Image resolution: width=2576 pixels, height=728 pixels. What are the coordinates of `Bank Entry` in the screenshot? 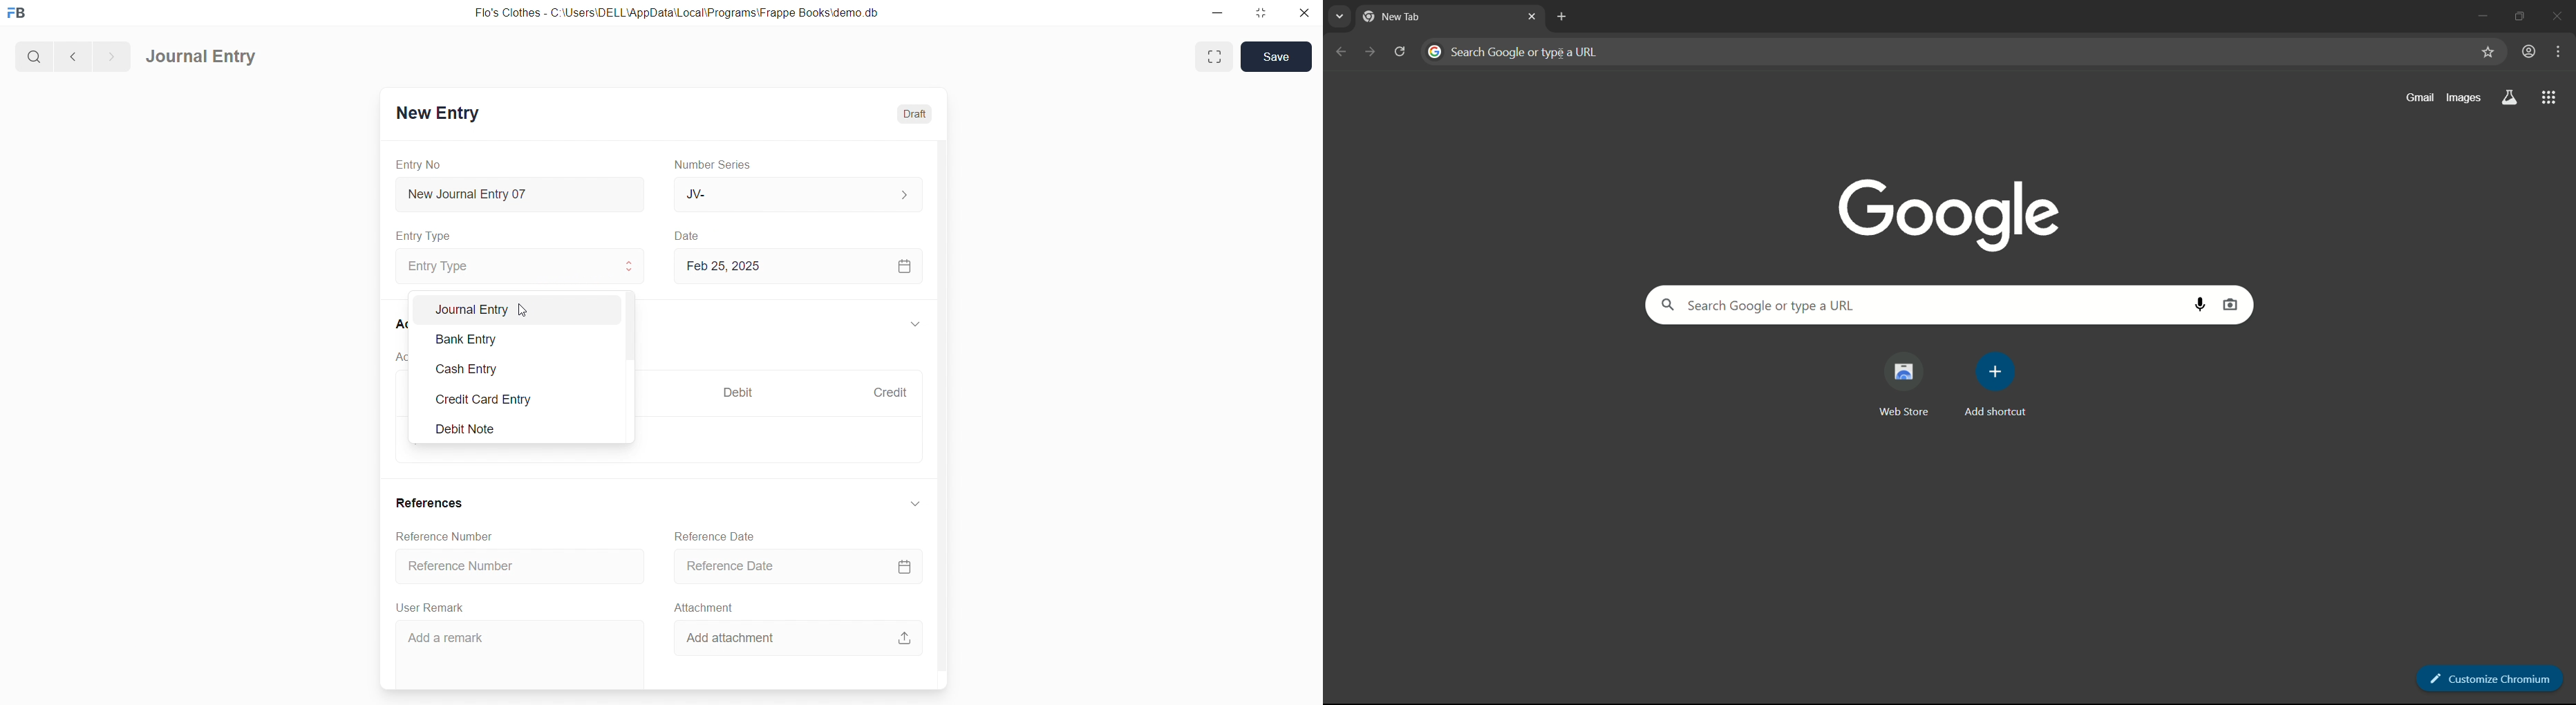 It's located at (524, 338).